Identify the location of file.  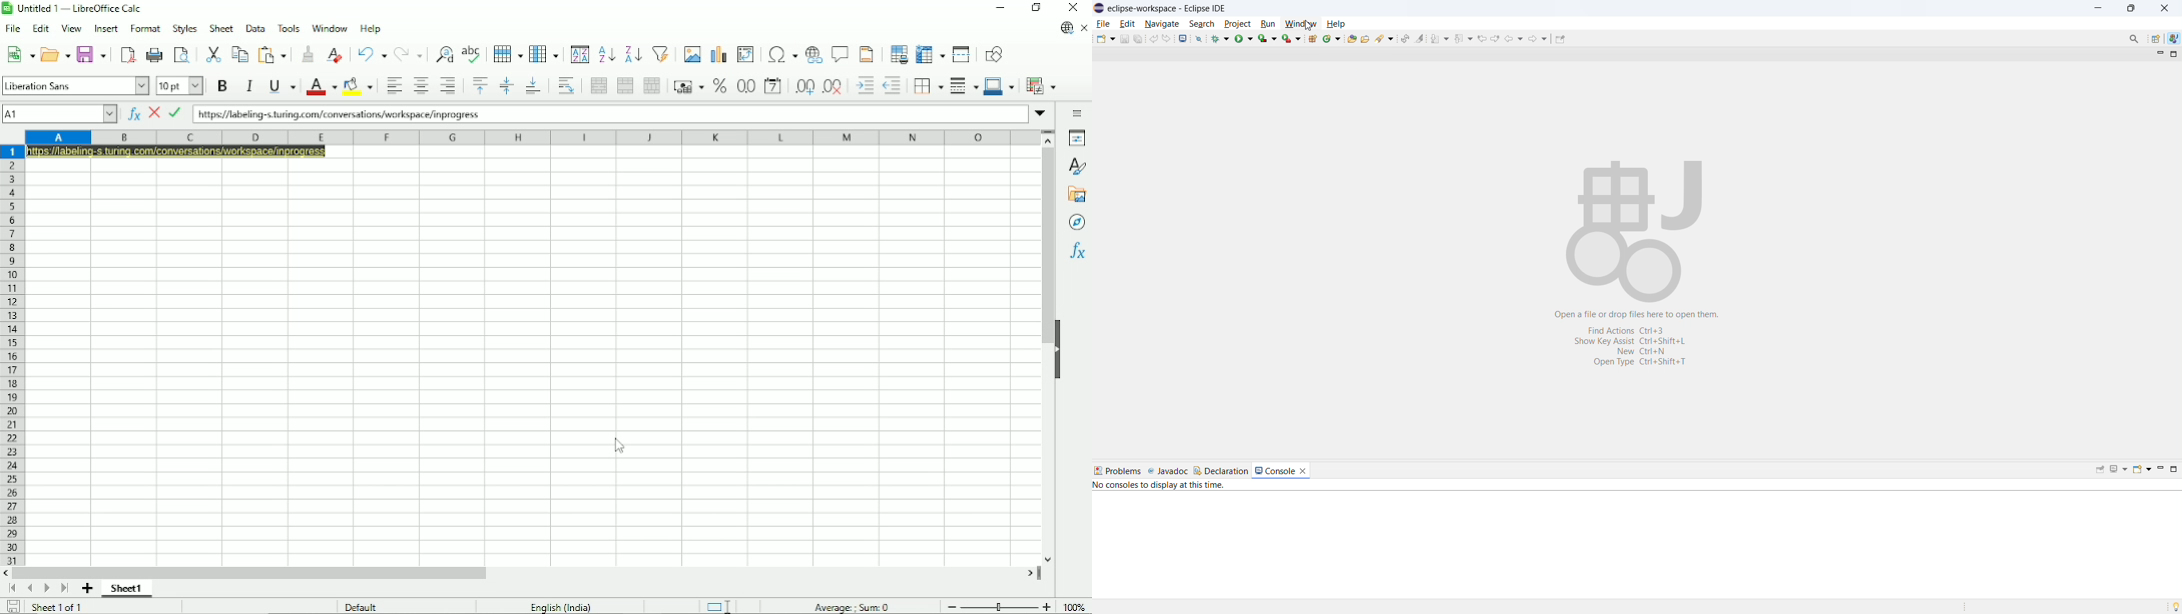
(13, 28).